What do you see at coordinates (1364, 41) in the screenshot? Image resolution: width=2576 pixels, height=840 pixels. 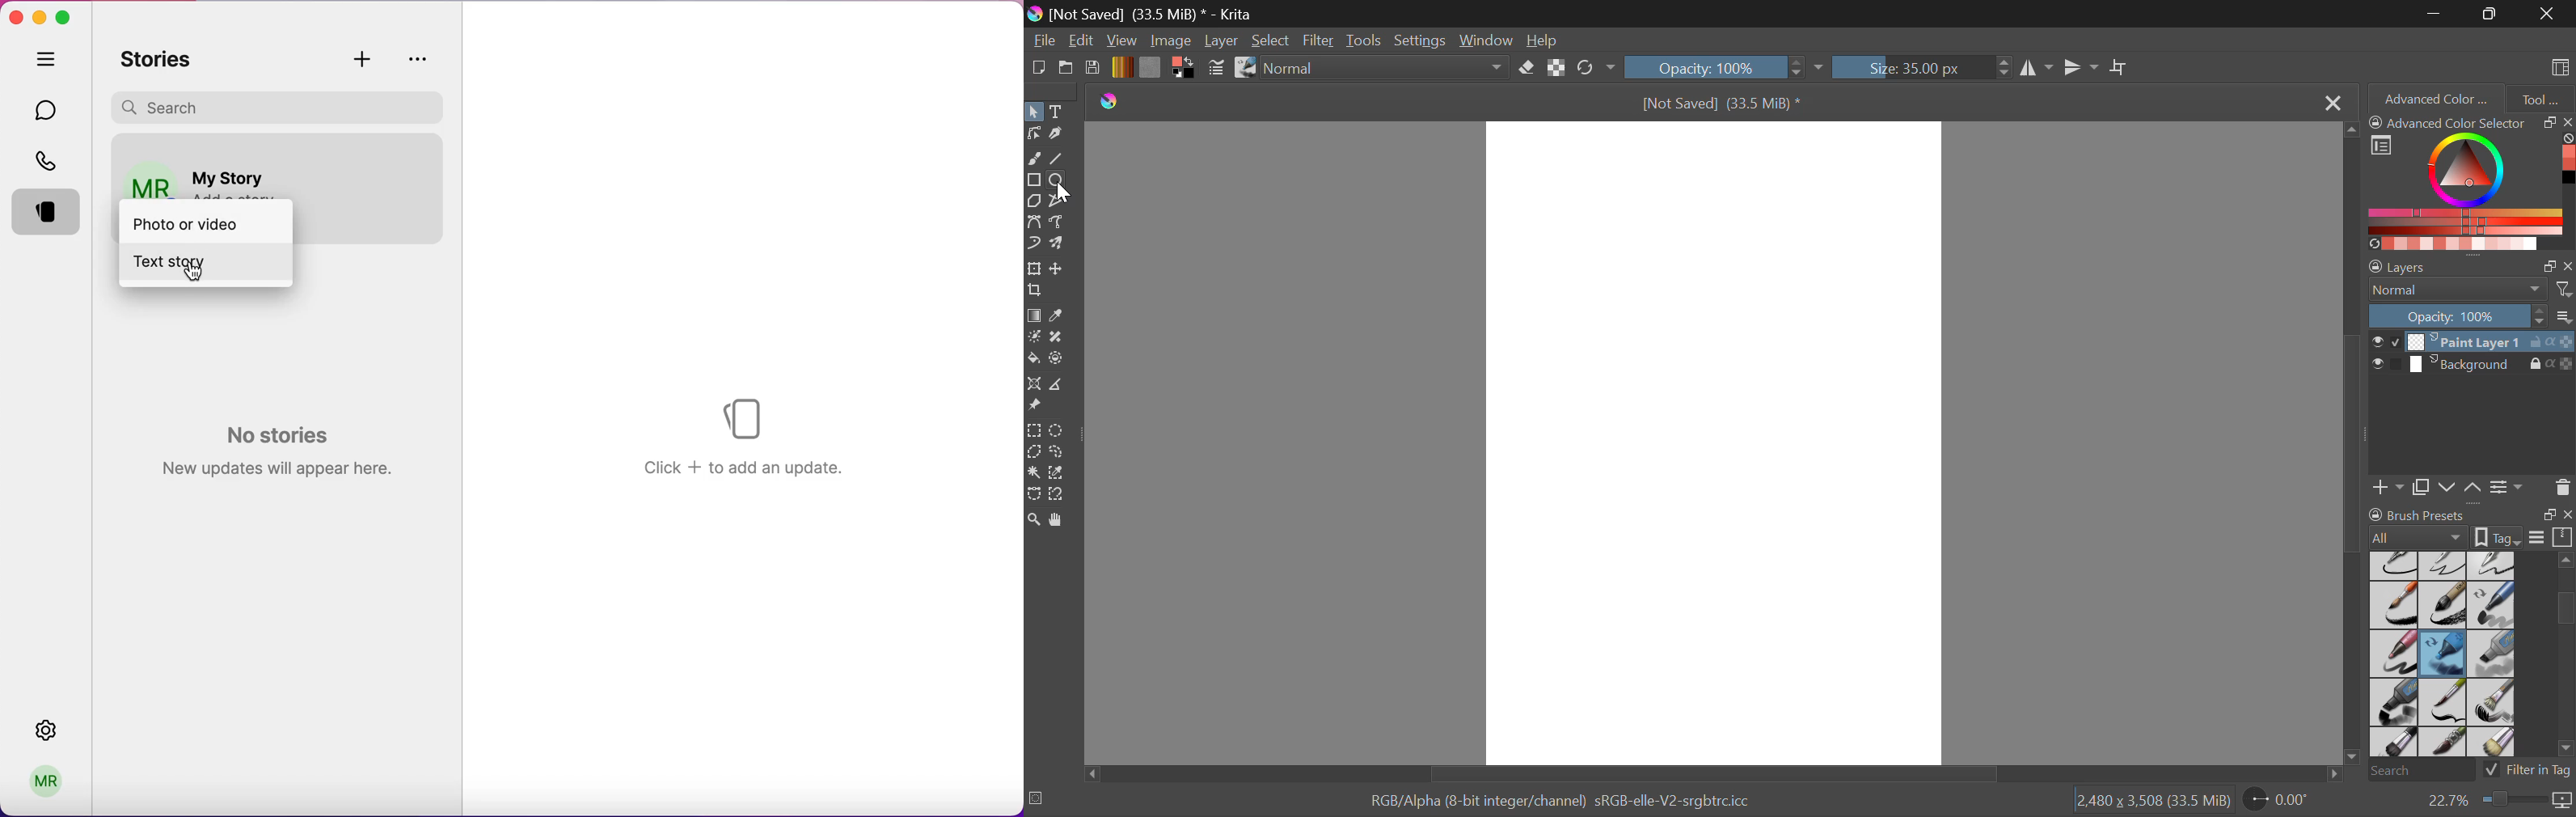 I see `Tools` at bounding box center [1364, 41].